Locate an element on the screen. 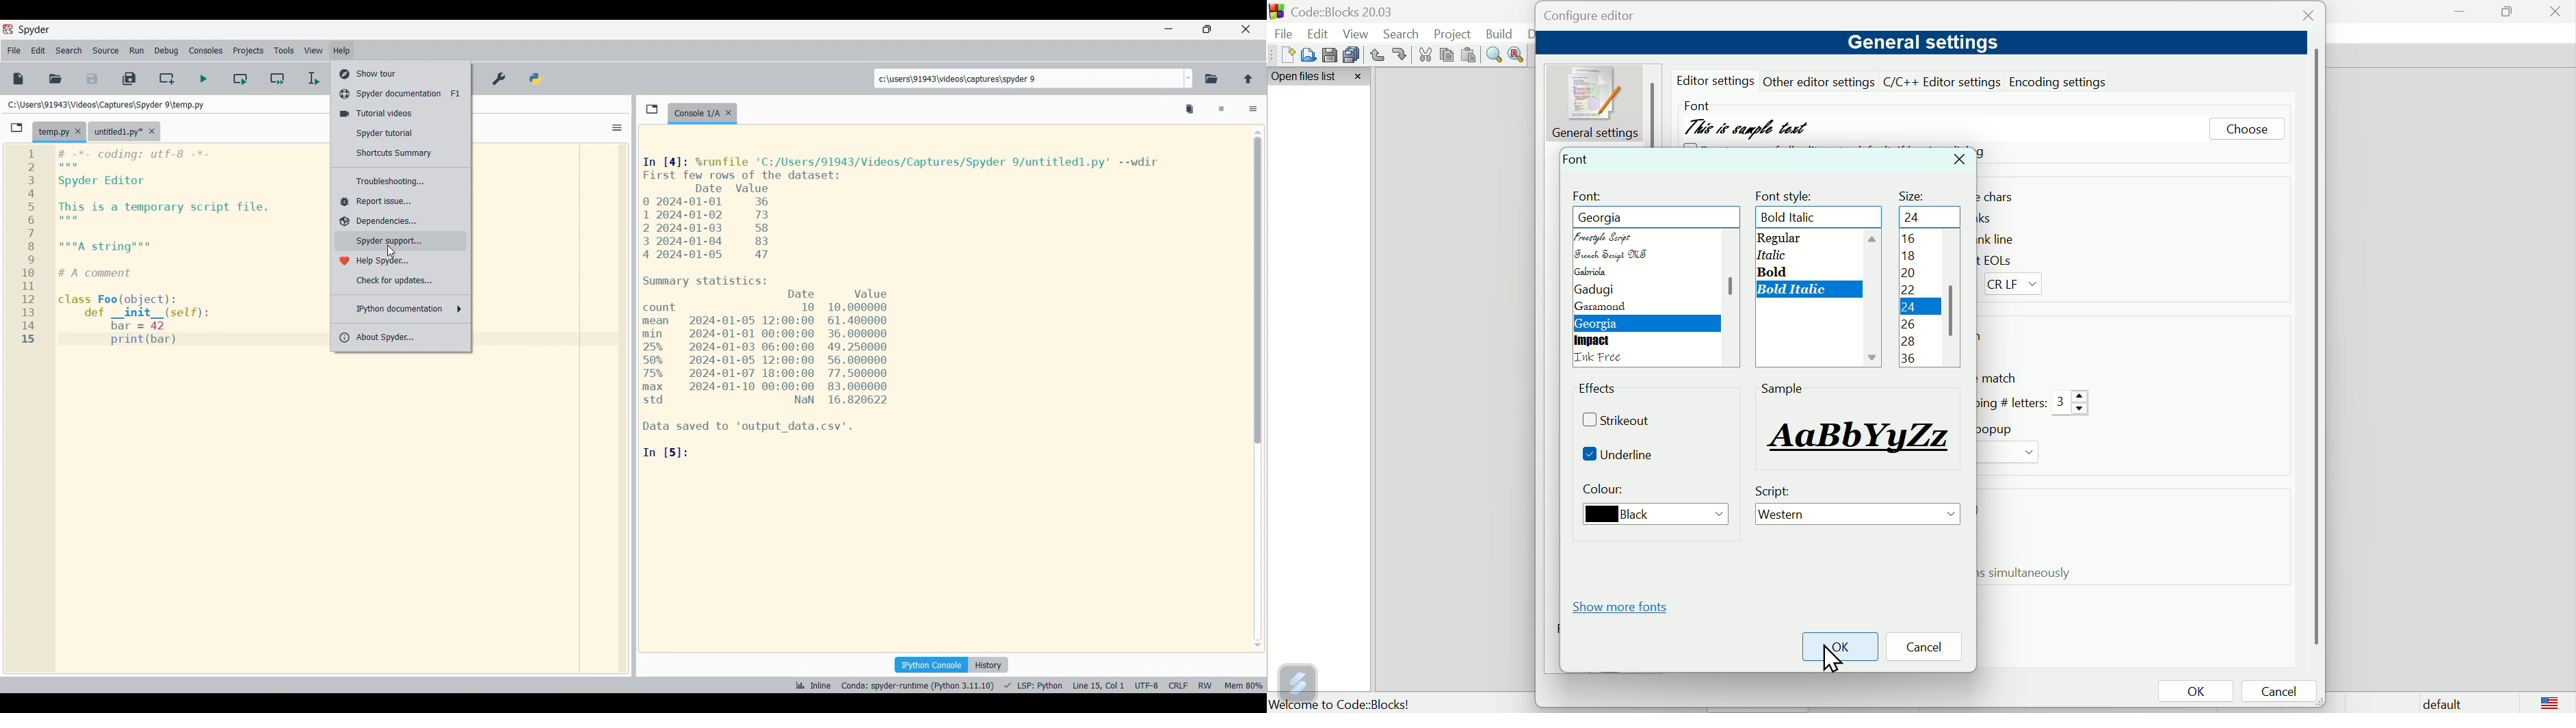  Open file list is located at coordinates (1320, 77).